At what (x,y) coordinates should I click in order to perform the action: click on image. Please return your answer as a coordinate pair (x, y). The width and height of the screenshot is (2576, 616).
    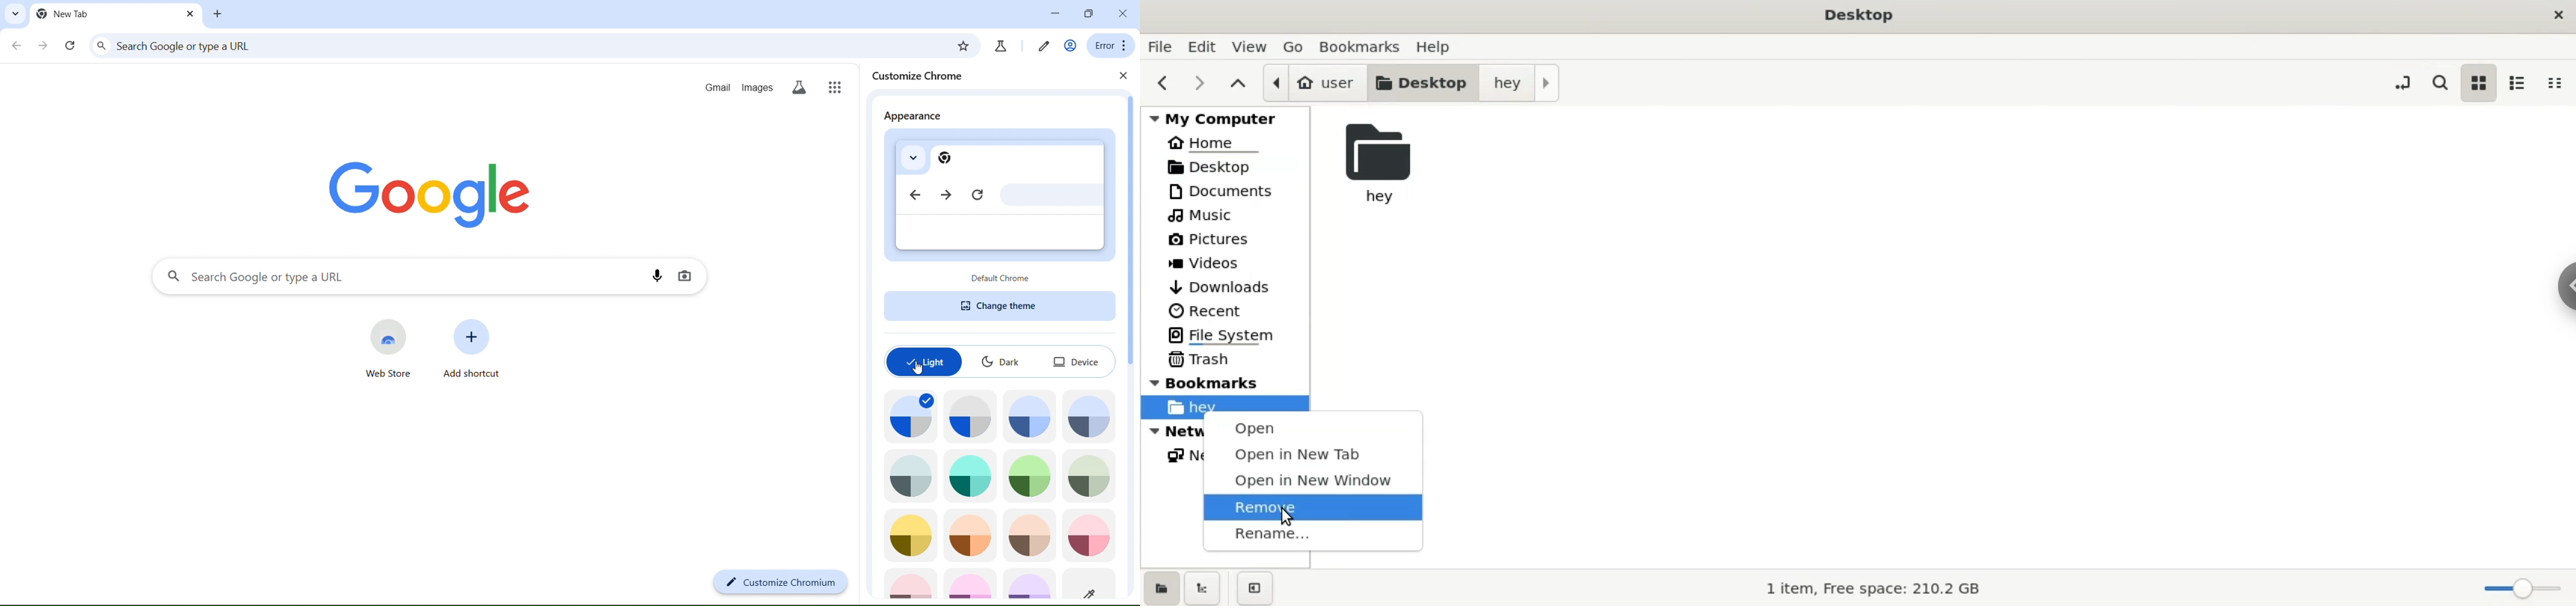
    Looking at the image, I should click on (913, 476).